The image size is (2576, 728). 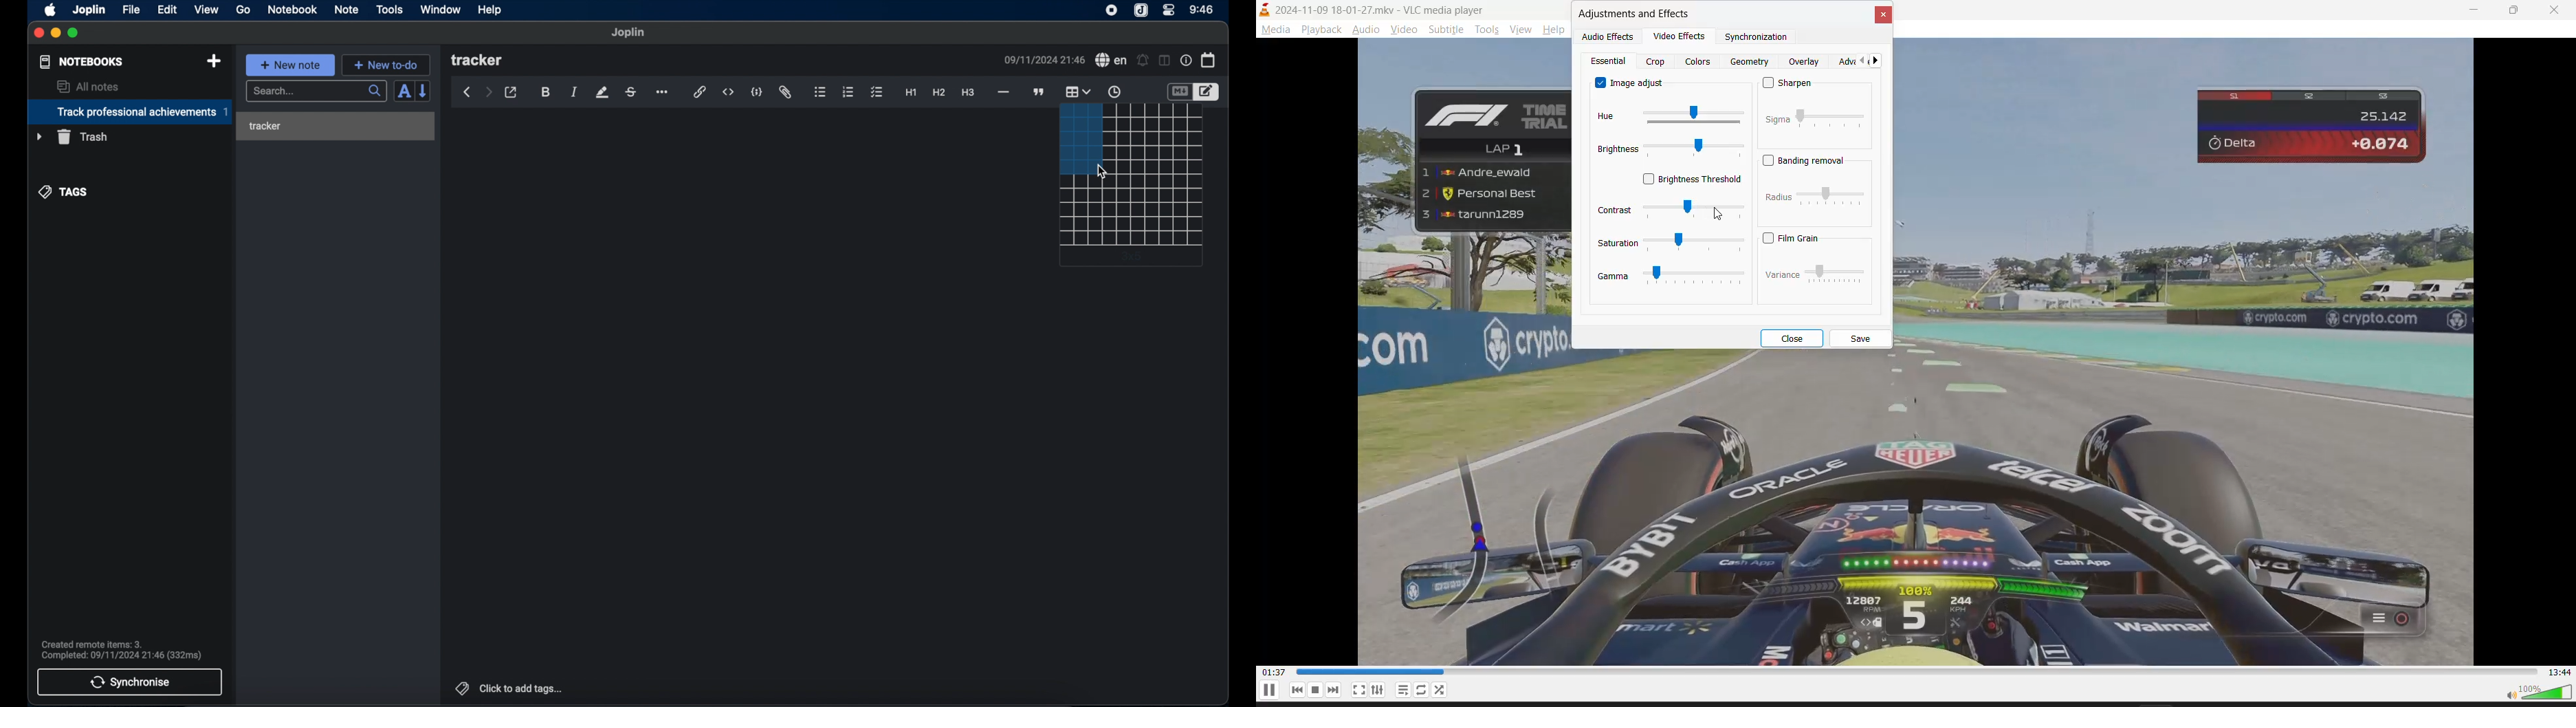 What do you see at coordinates (131, 9) in the screenshot?
I see `file` at bounding box center [131, 9].